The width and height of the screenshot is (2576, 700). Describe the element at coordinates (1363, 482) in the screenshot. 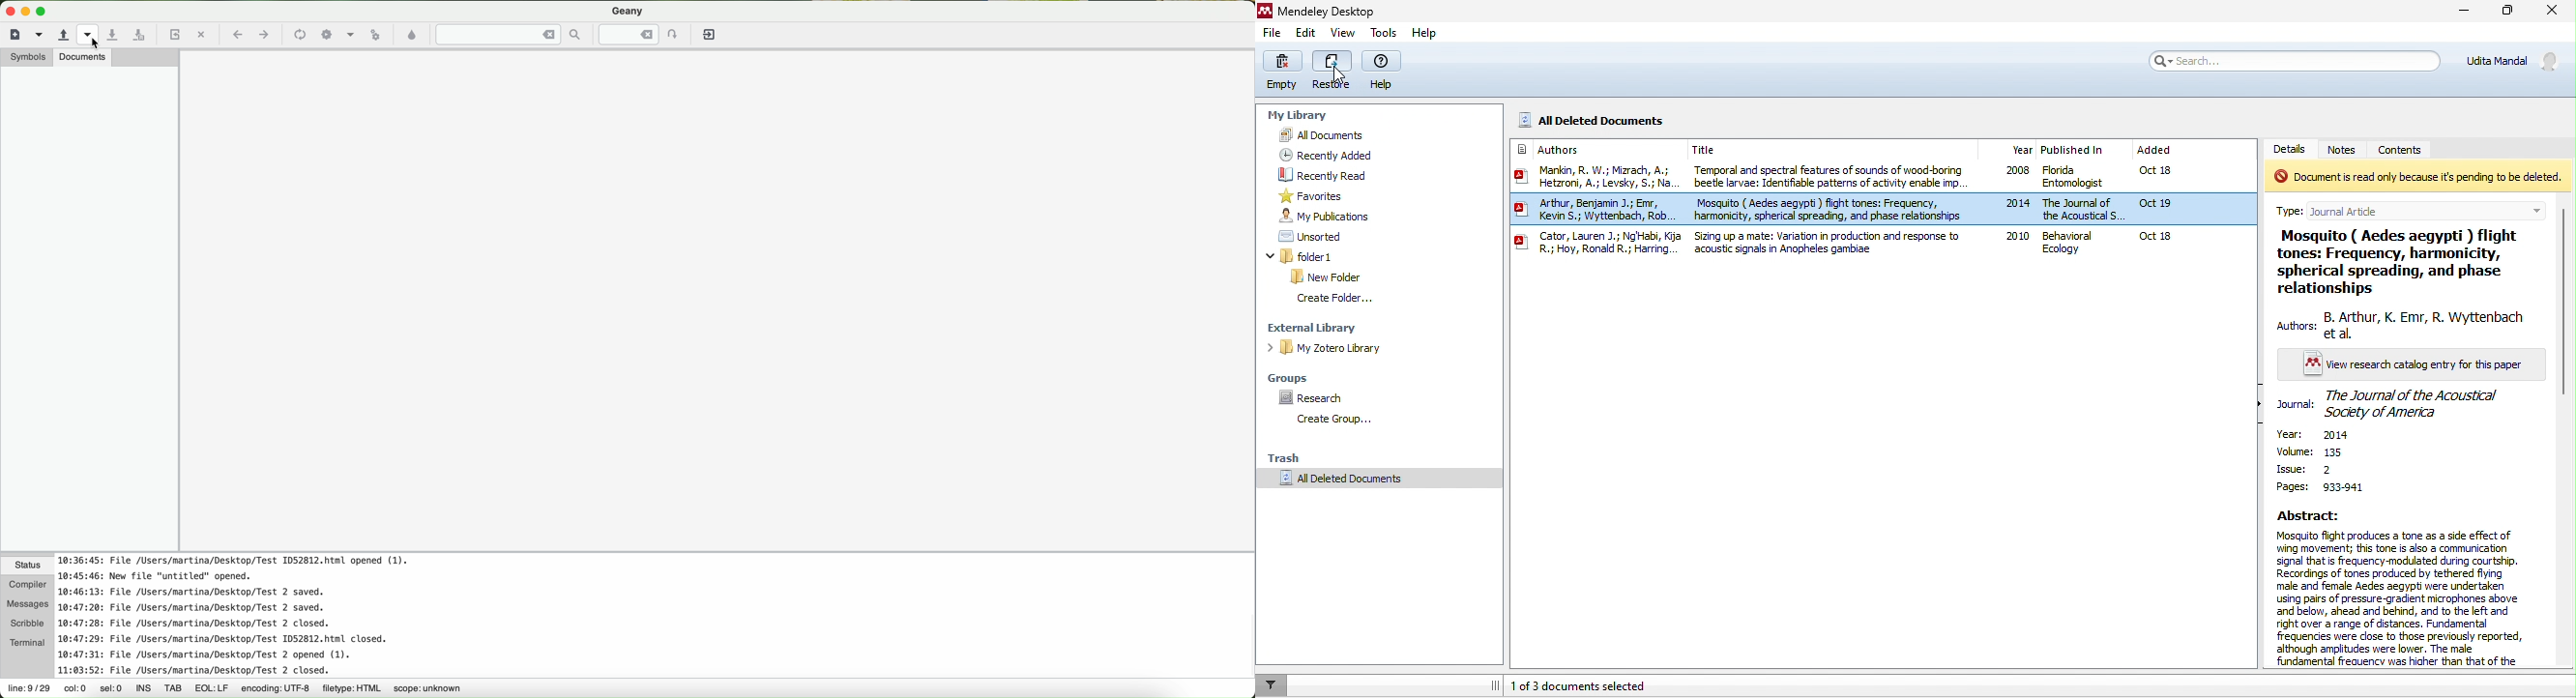

I see `all deleted documents` at that location.